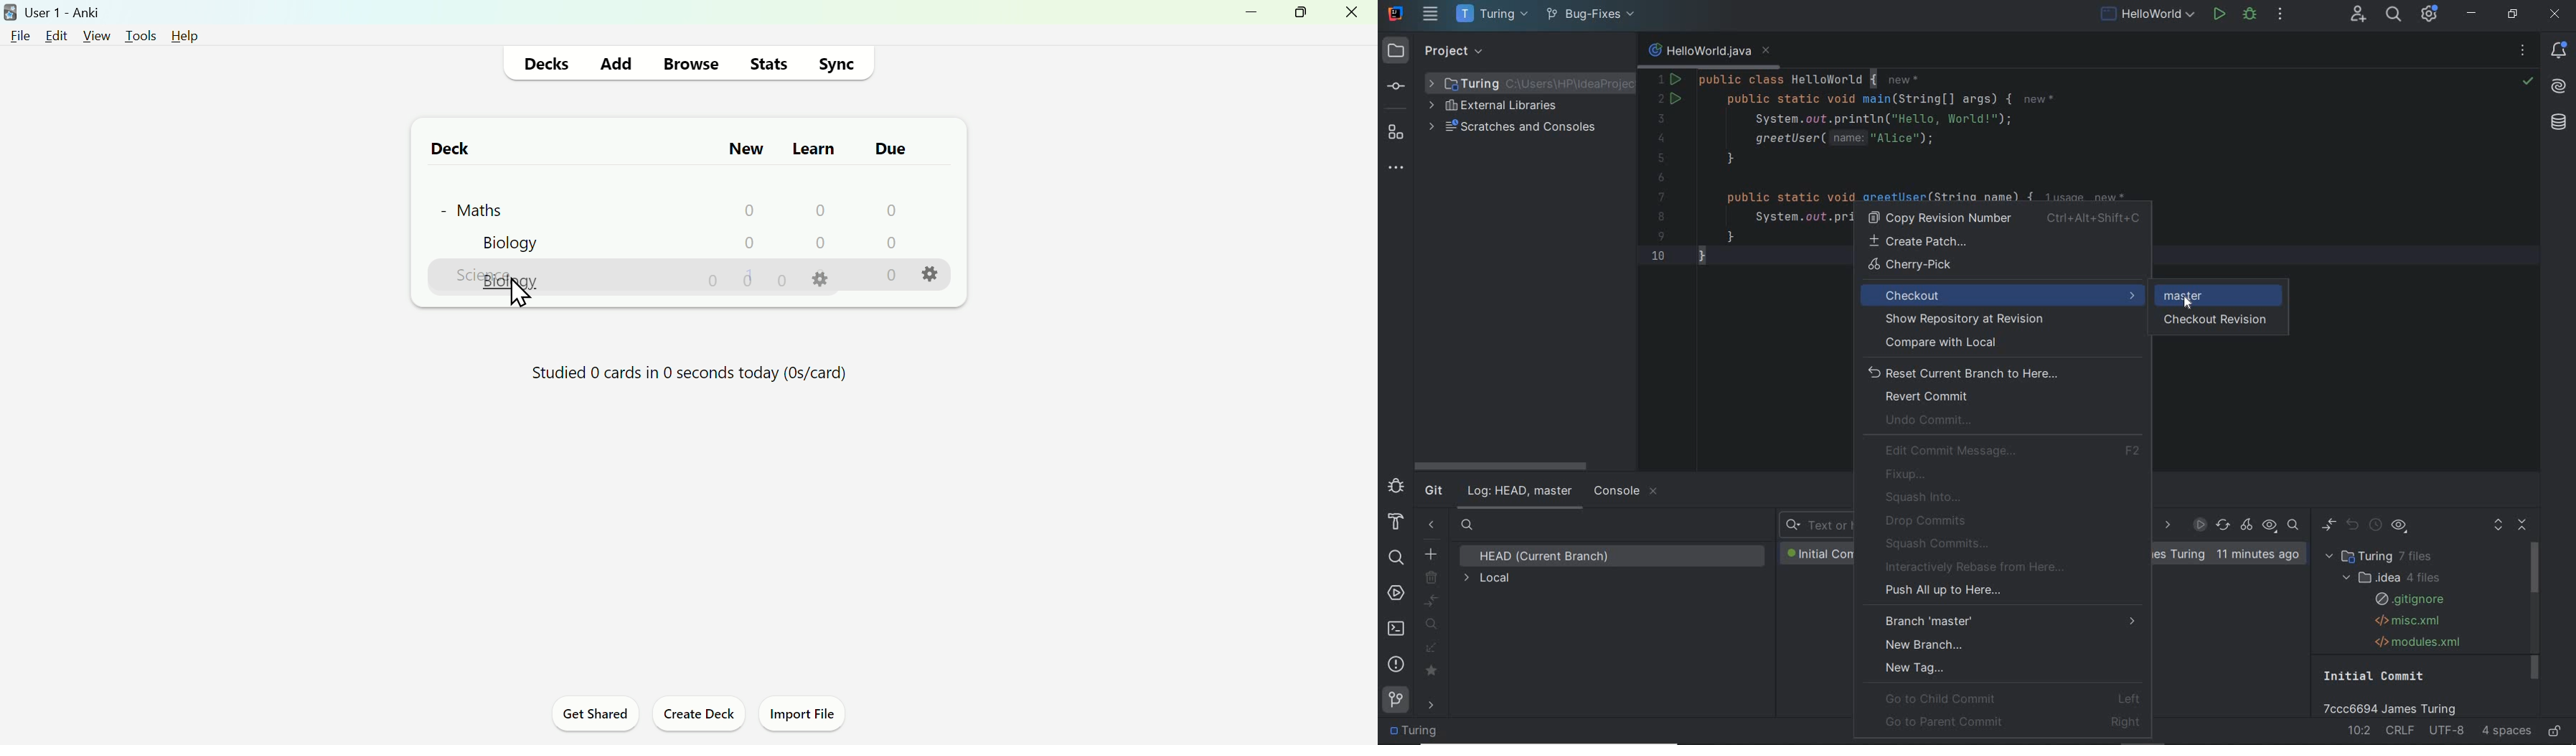 This screenshot has height=756, width=2576. I want to click on more actions, so click(2281, 16).